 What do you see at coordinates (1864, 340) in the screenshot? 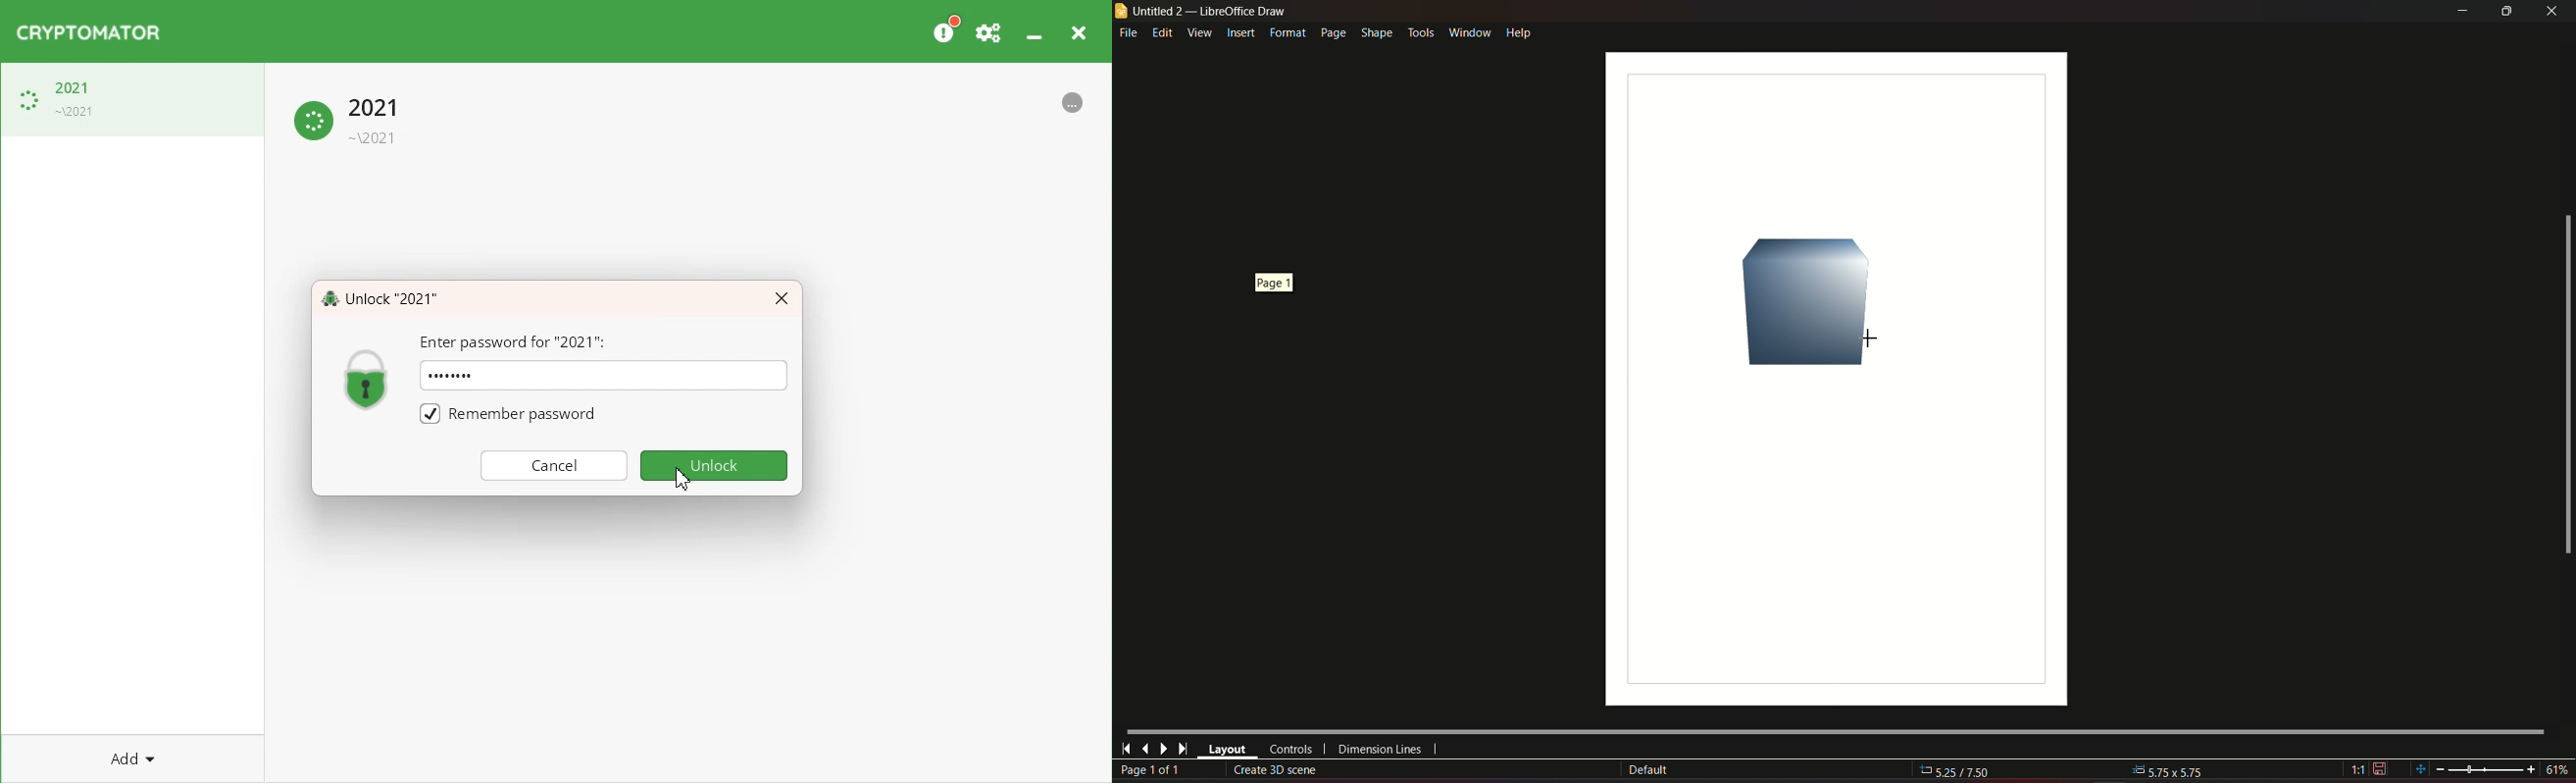
I see `Cursor` at bounding box center [1864, 340].